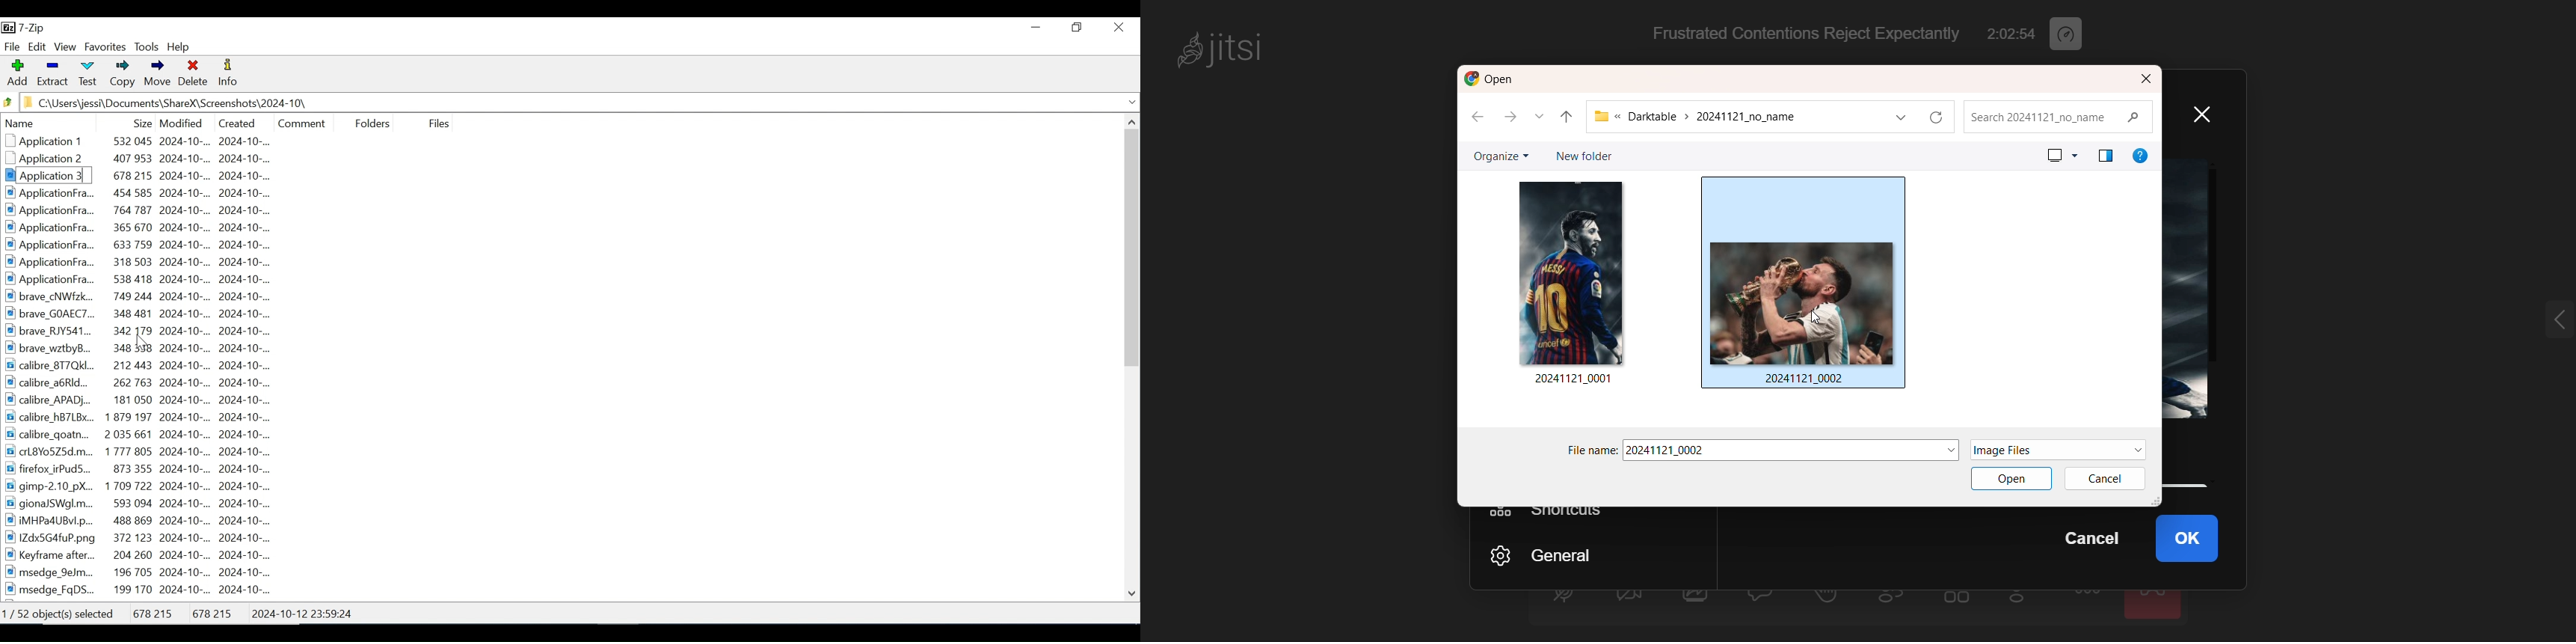 The height and width of the screenshot is (644, 2576). Describe the element at coordinates (17, 74) in the screenshot. I see `Add` at that location.